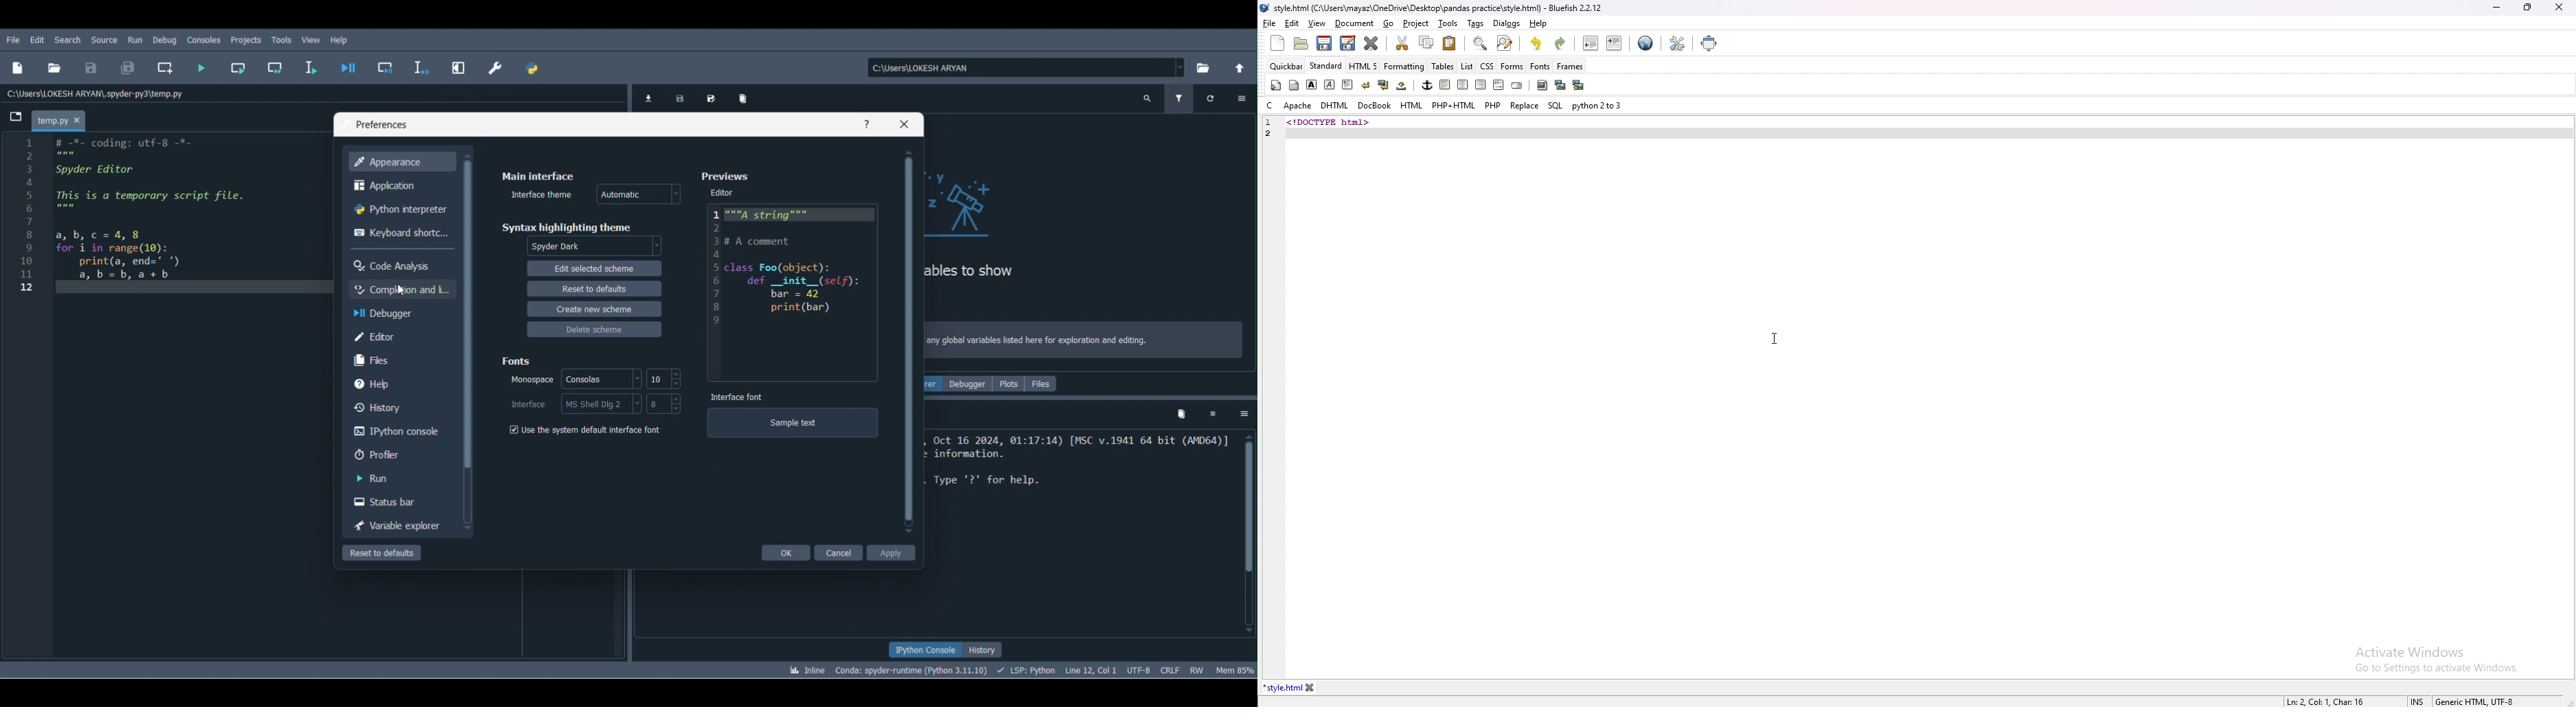 This screenshot has width=2576, height=728. I want to click on History, so click(381, 407).